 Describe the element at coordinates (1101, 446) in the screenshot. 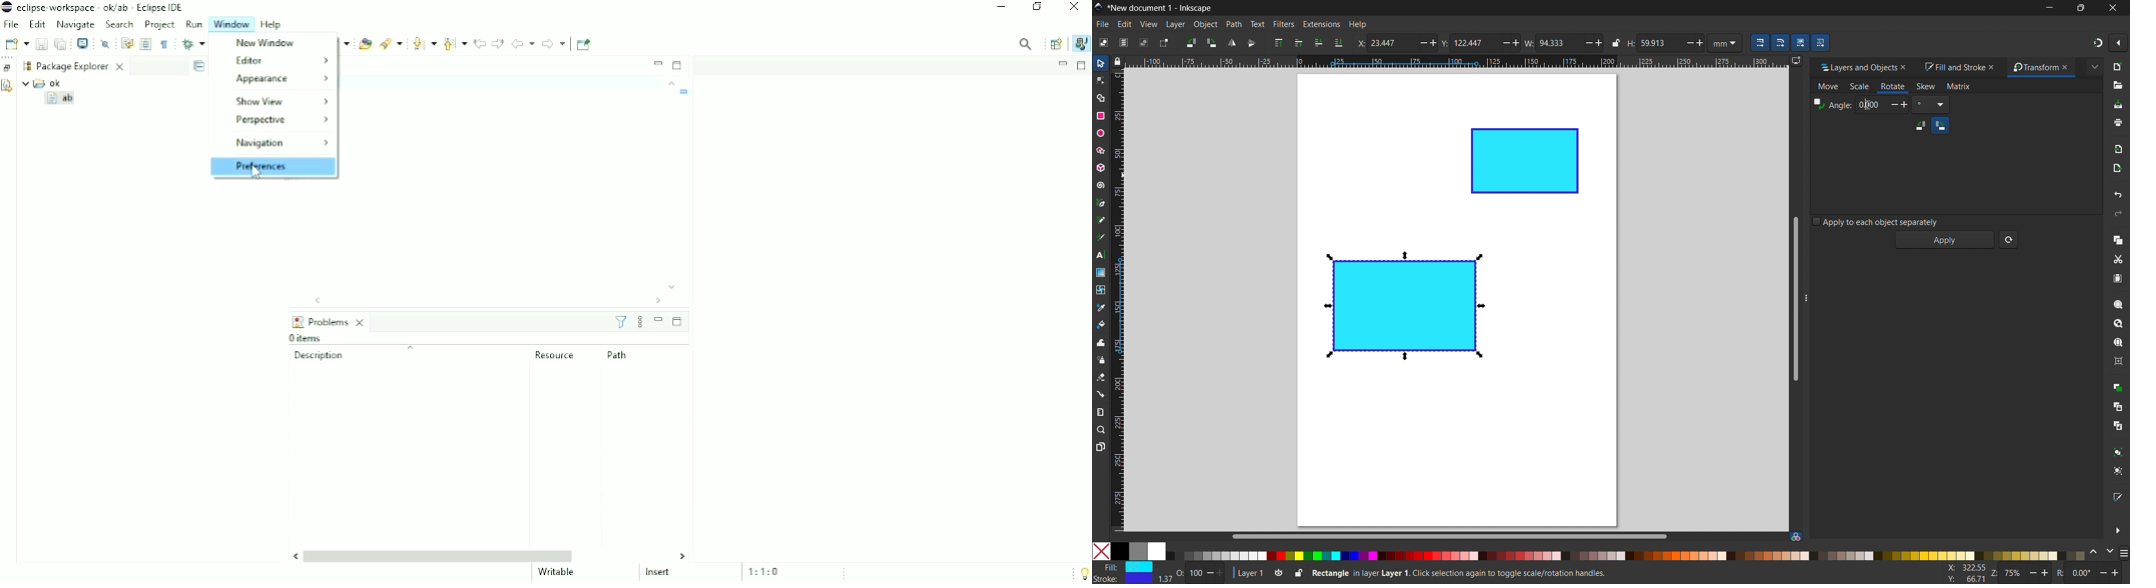

I see `pages tool` at that location.